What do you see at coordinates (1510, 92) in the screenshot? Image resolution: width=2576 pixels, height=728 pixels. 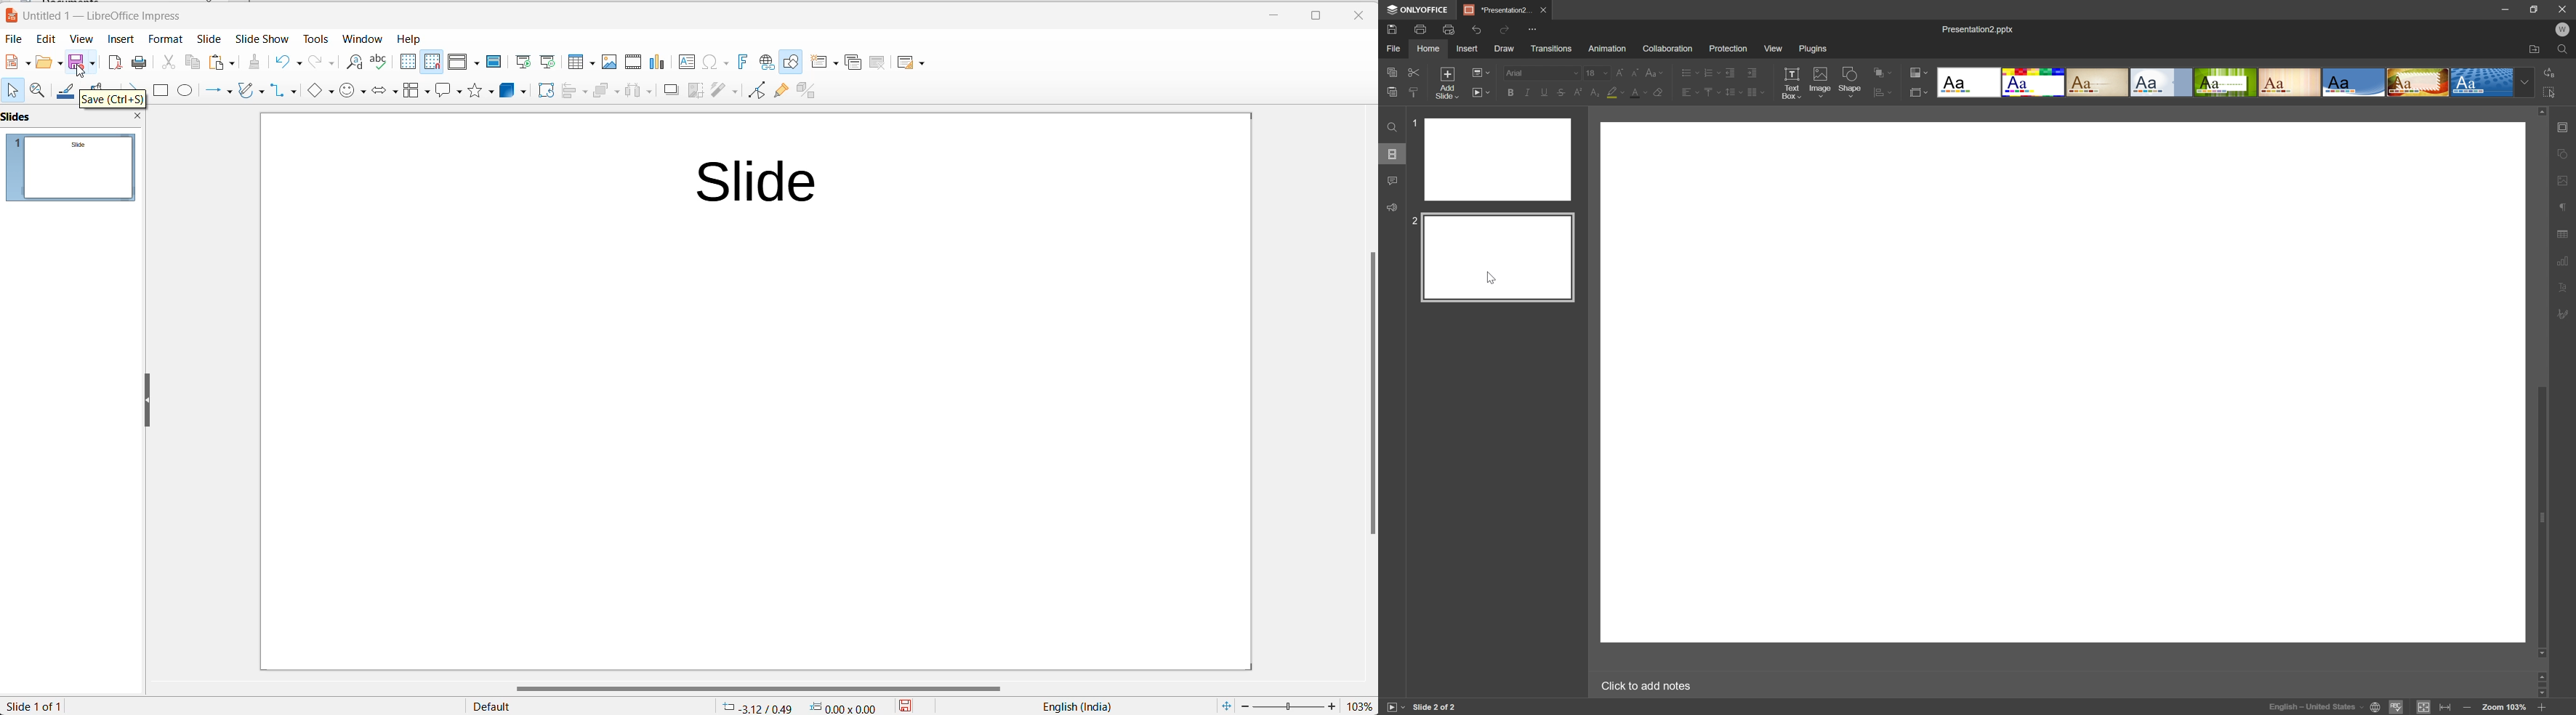 I see `Bold` at bounding box center [1510, 92].